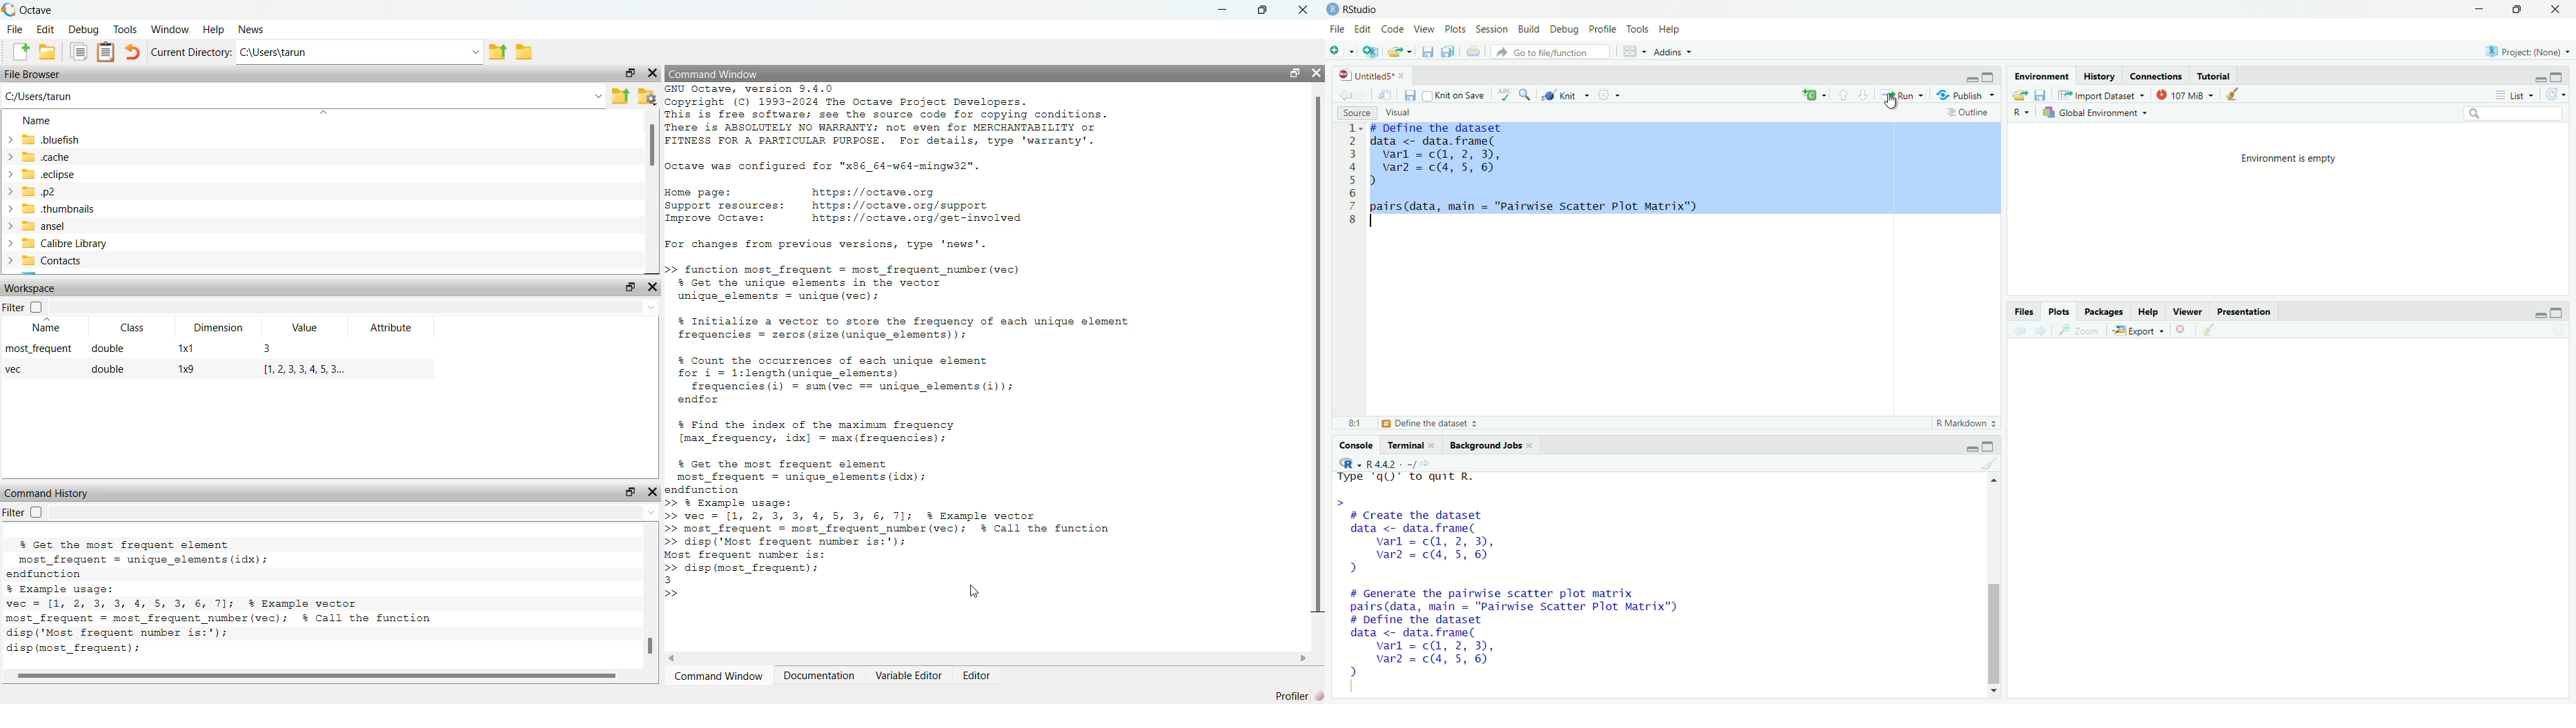  Describe the element at coordinates (1410, 443) in the screenshot. I see `Terminal` at that location.